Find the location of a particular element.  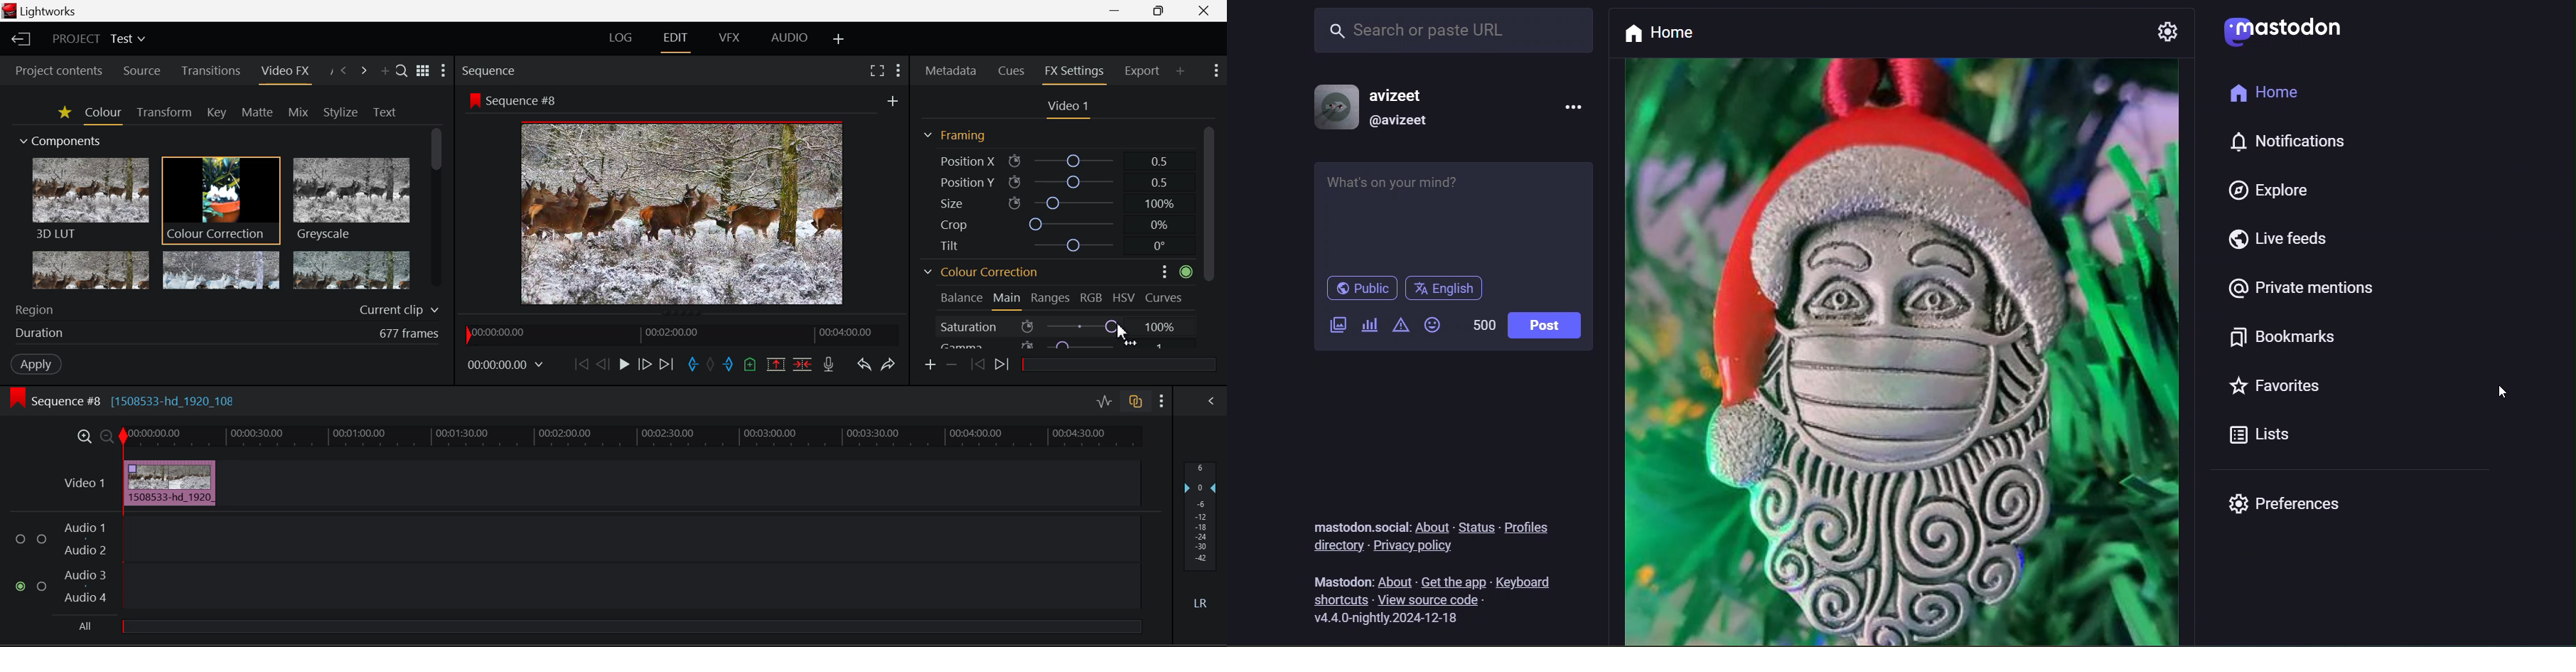

Show Audio Mix is located at coordinates (1211, 401).